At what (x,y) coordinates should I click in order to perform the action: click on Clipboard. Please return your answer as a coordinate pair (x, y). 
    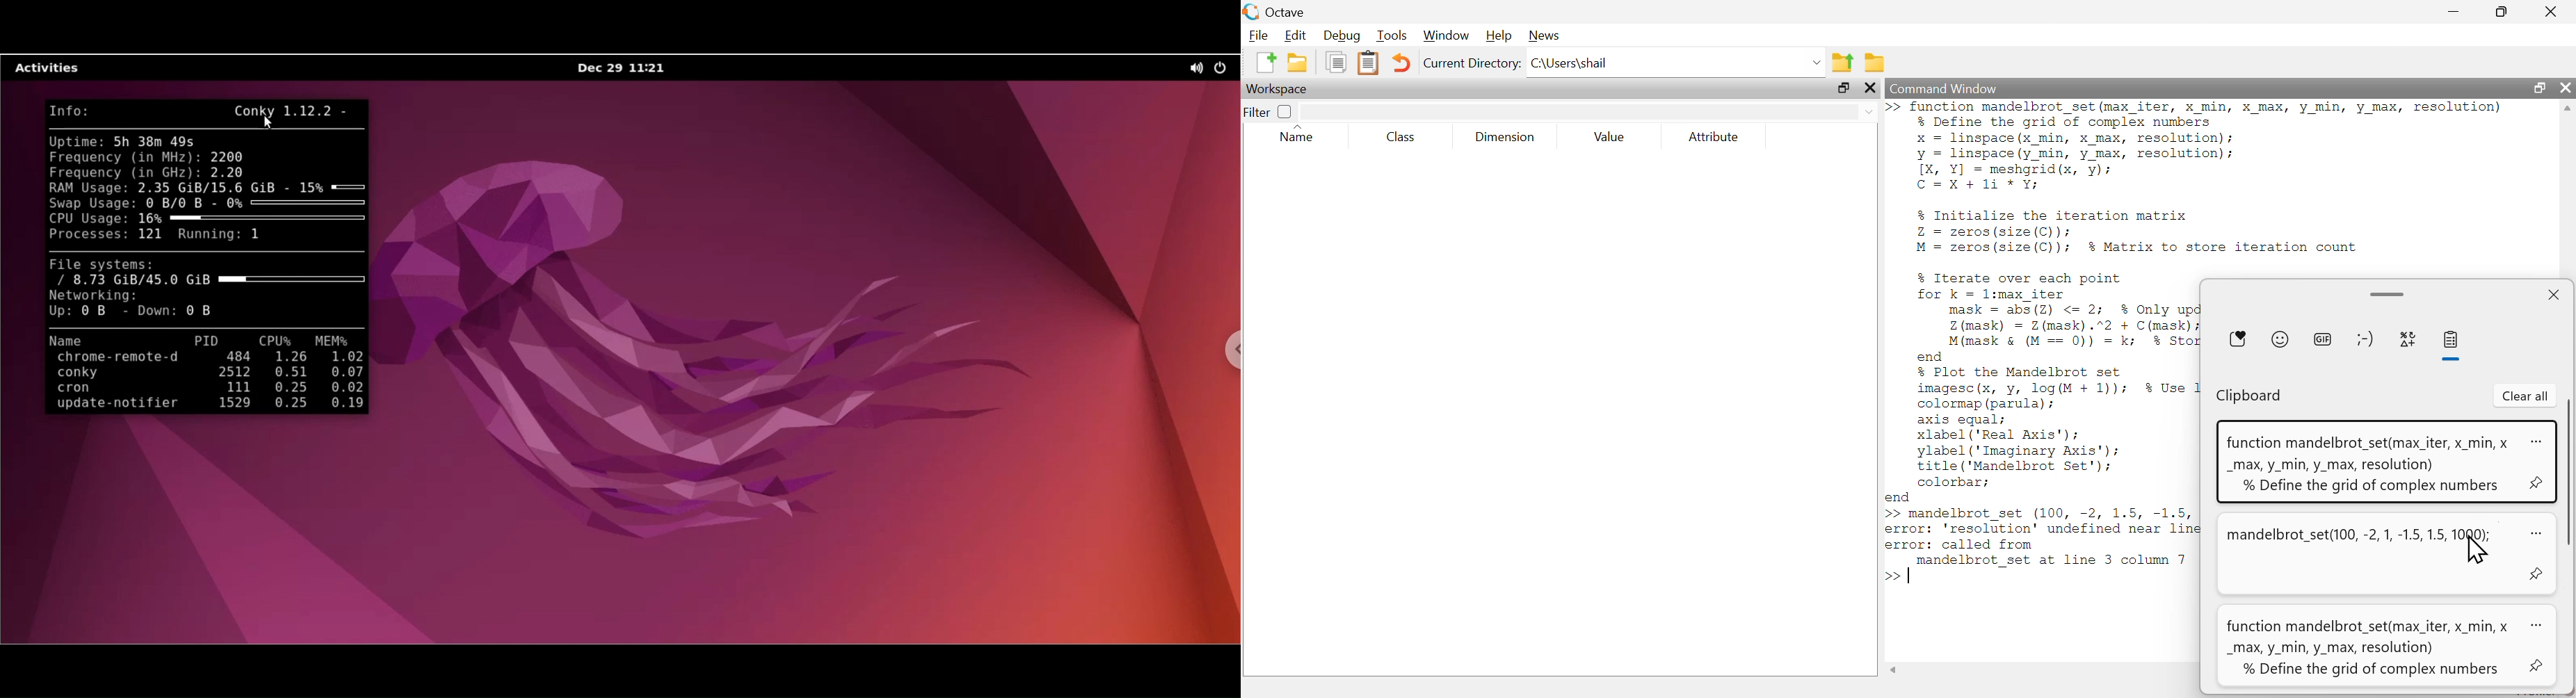
    Looking at the image, I should click on (2248, 396).